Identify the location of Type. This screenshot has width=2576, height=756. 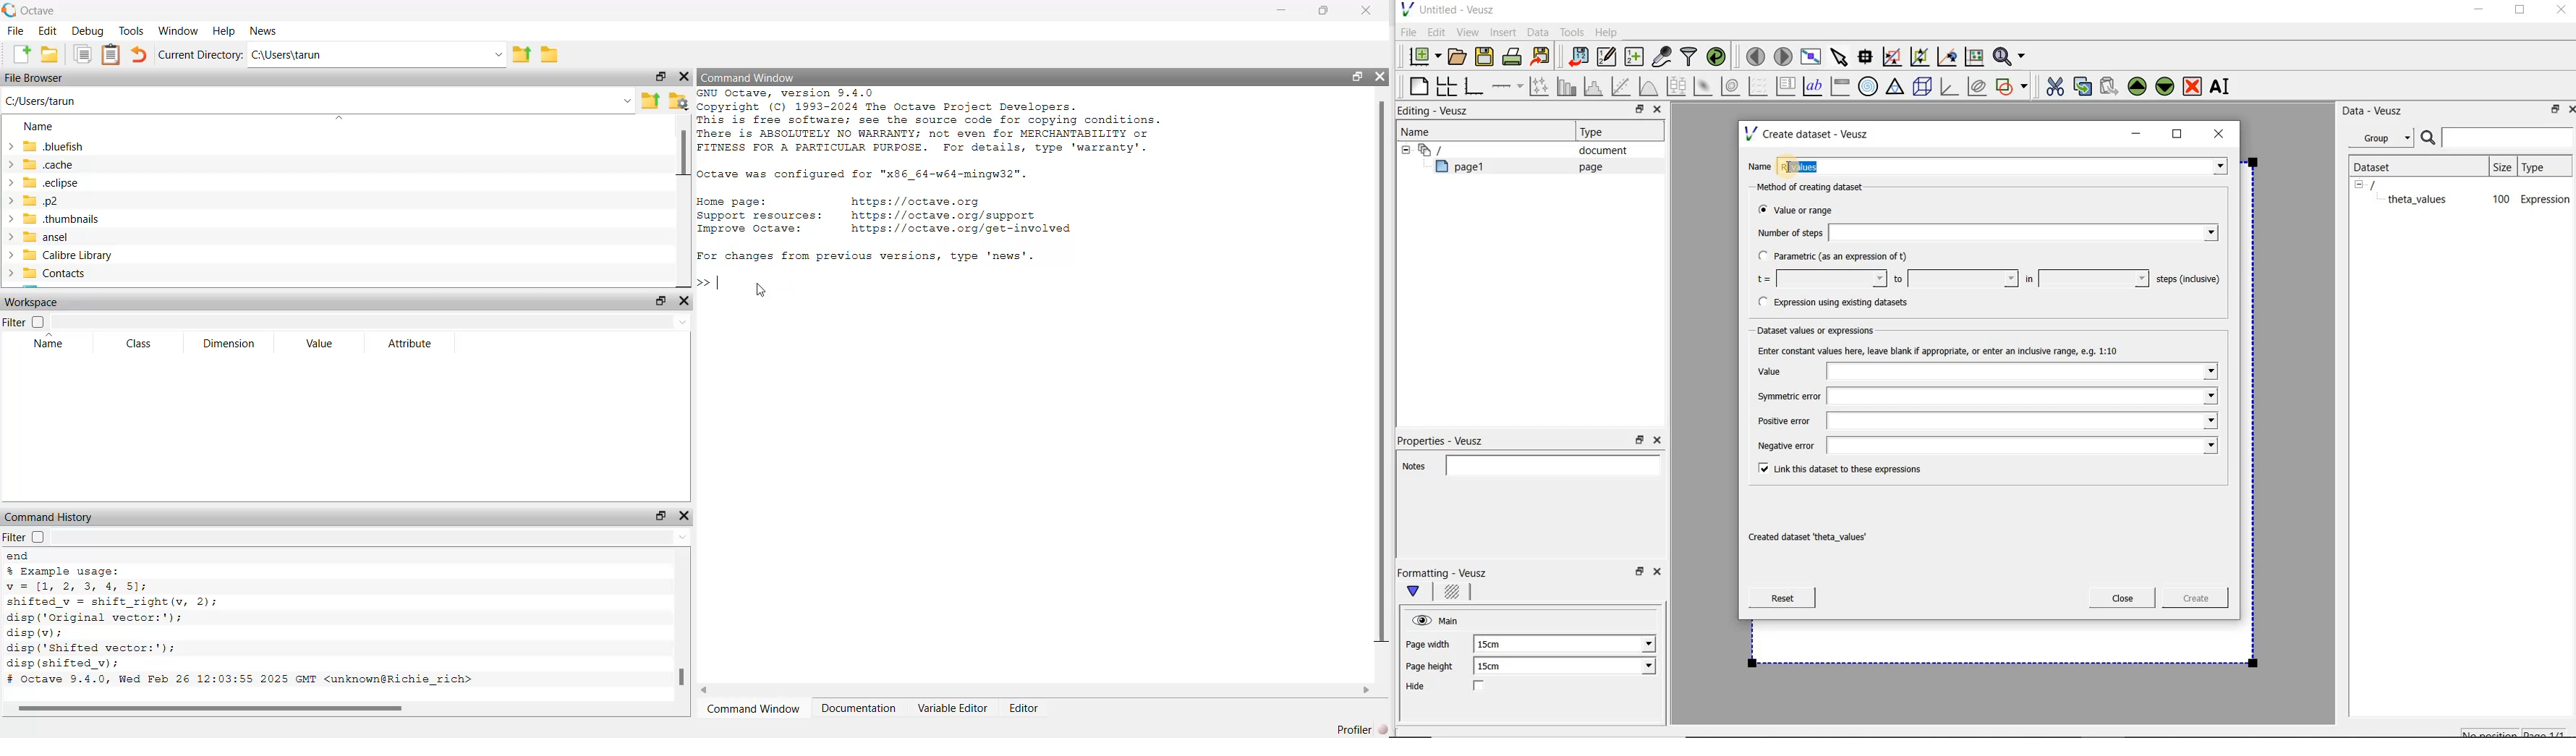
(1597, 131).